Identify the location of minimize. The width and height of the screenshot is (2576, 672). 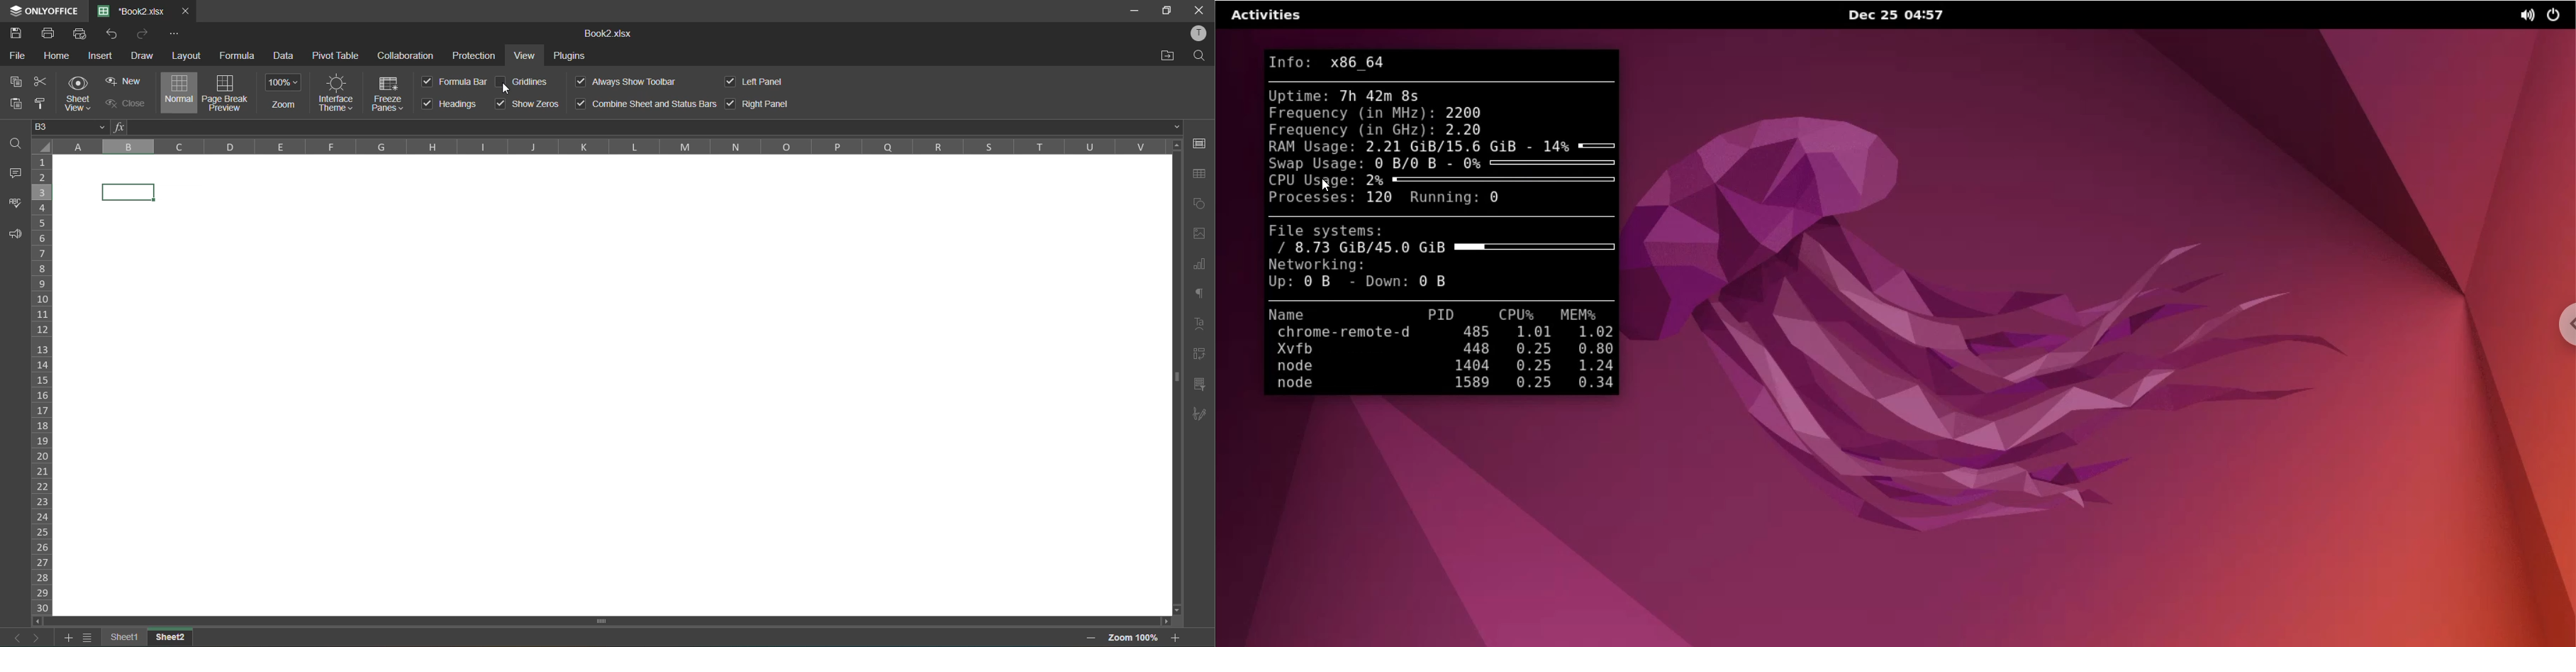
(1132, 9).